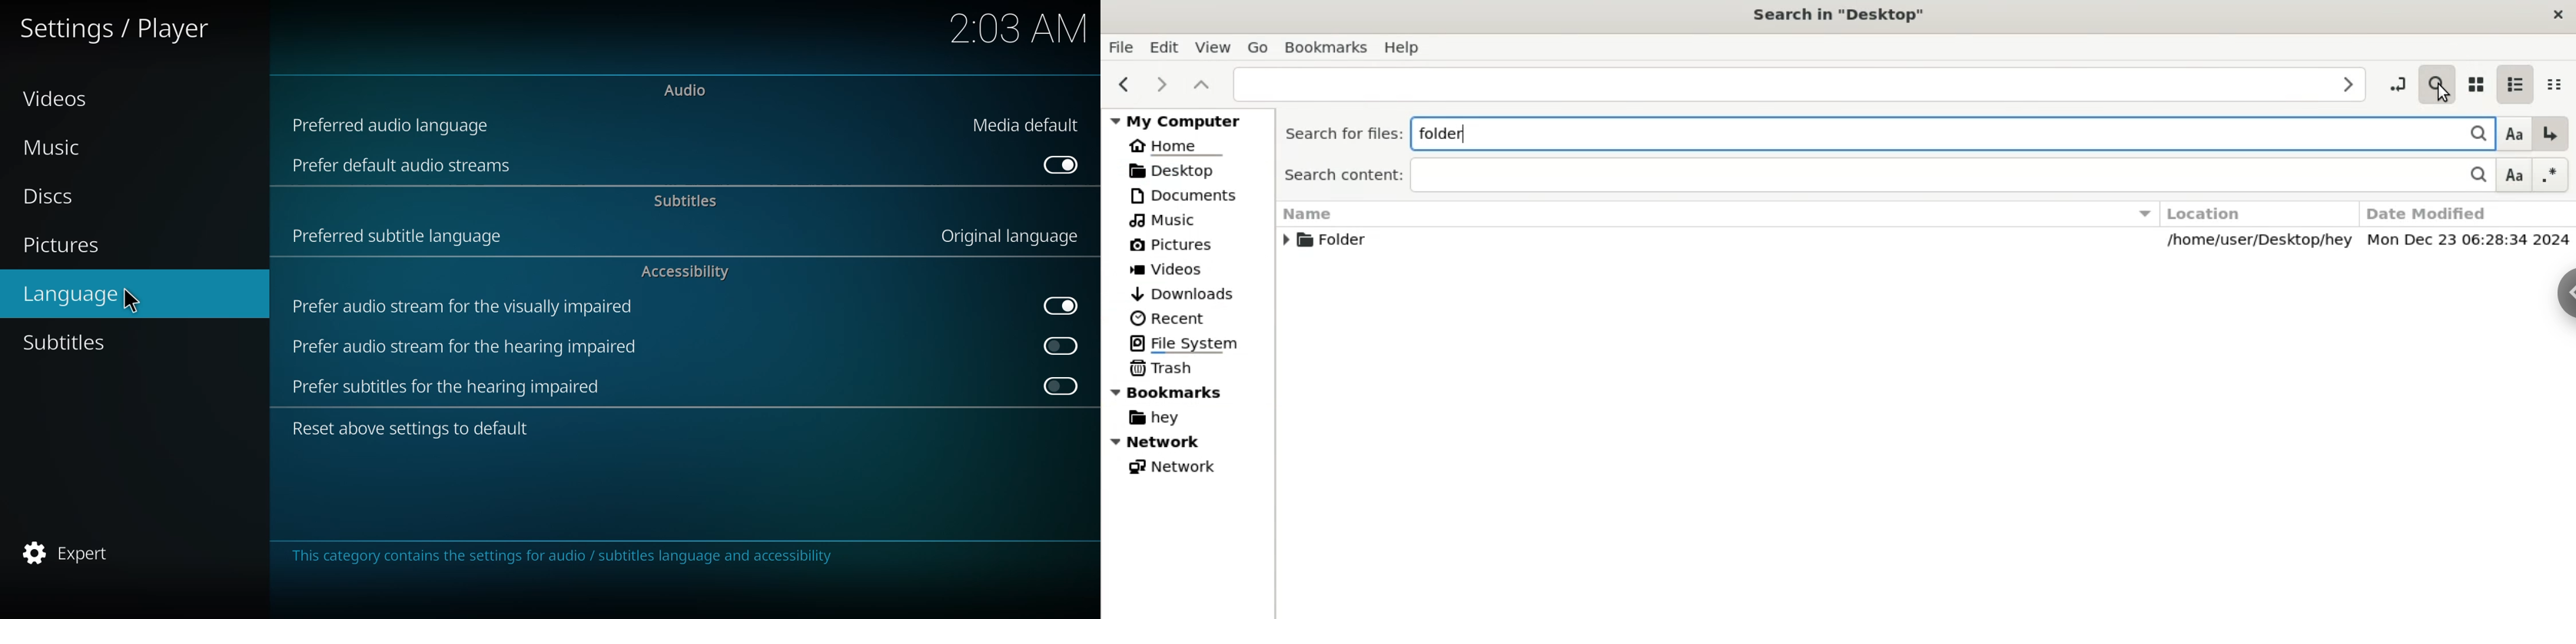 The image size is (2576, 644). What do you see at coordinates (57, 99) in the screenshot?
I see `videos` at bounding box center [57, 99].